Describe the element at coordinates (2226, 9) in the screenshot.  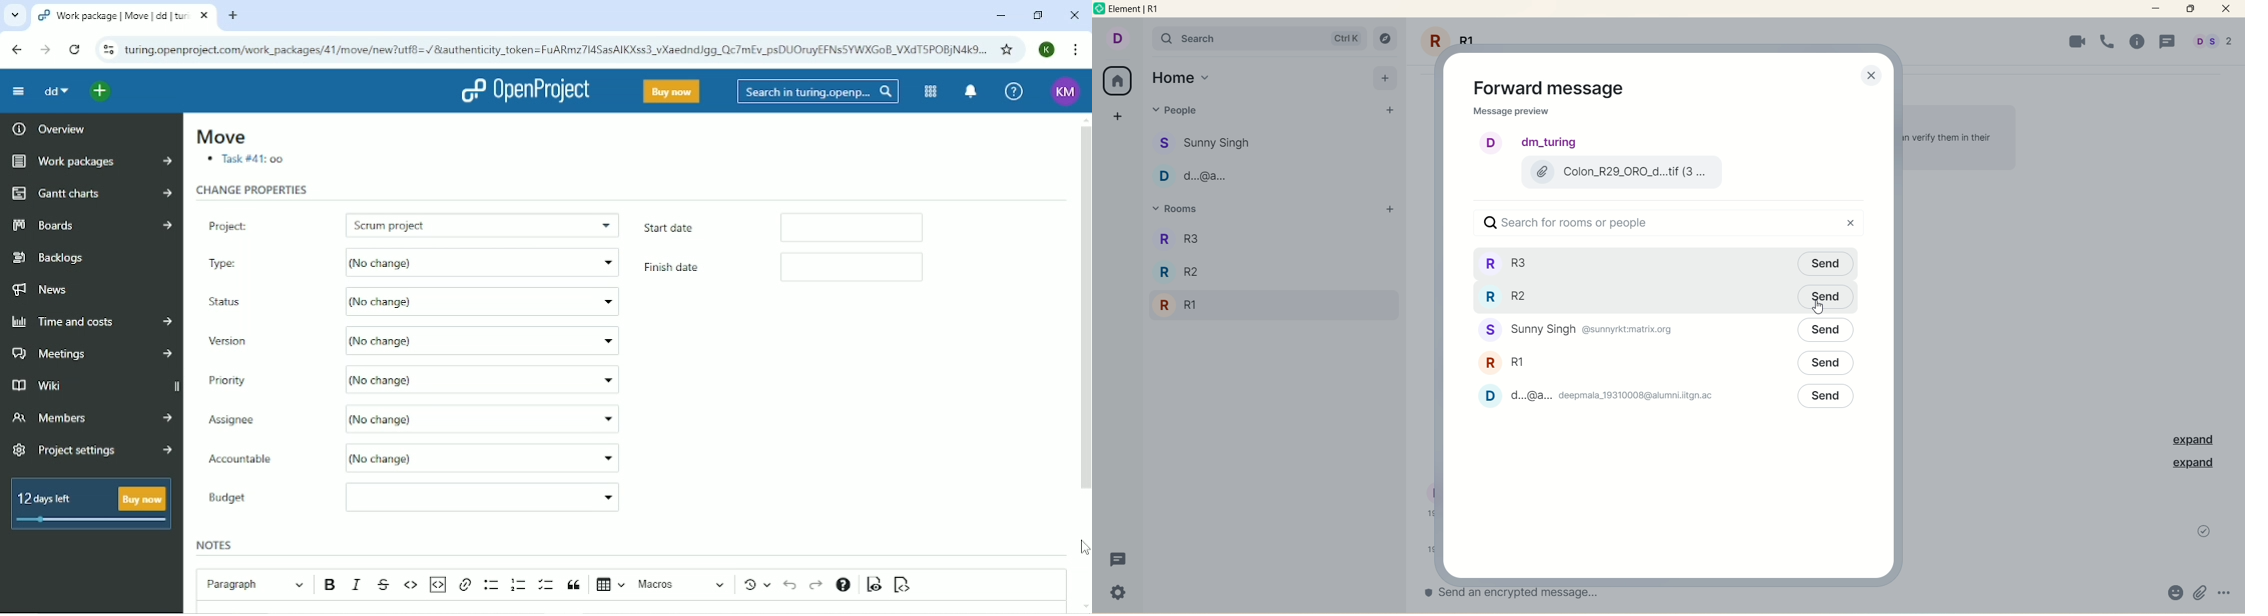
I see `close` at that location.